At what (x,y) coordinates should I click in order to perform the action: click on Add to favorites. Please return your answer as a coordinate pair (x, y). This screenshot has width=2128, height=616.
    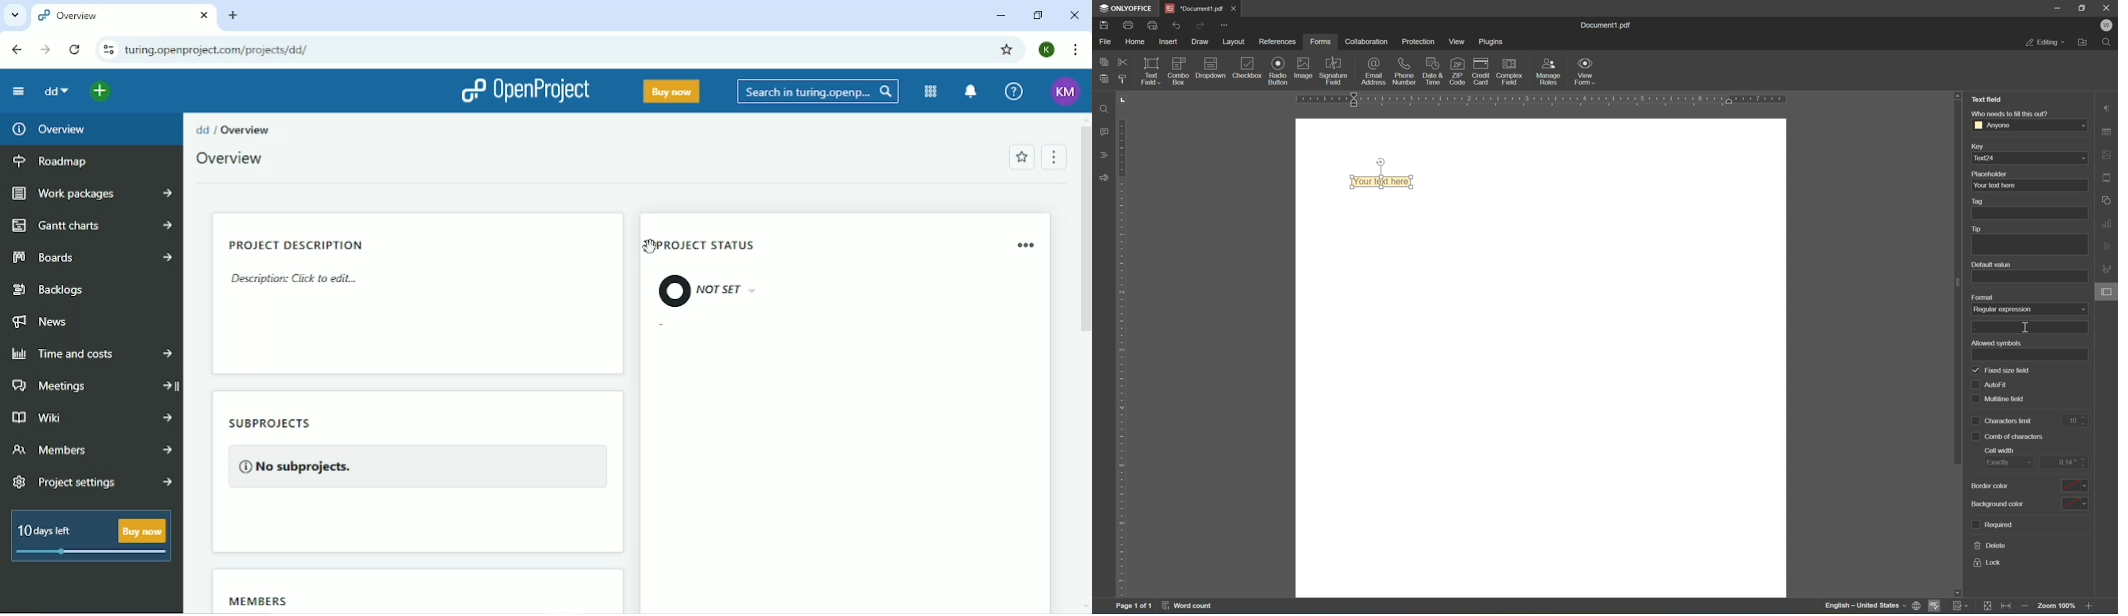
    Looking at the image, I should click on (1022, 158).